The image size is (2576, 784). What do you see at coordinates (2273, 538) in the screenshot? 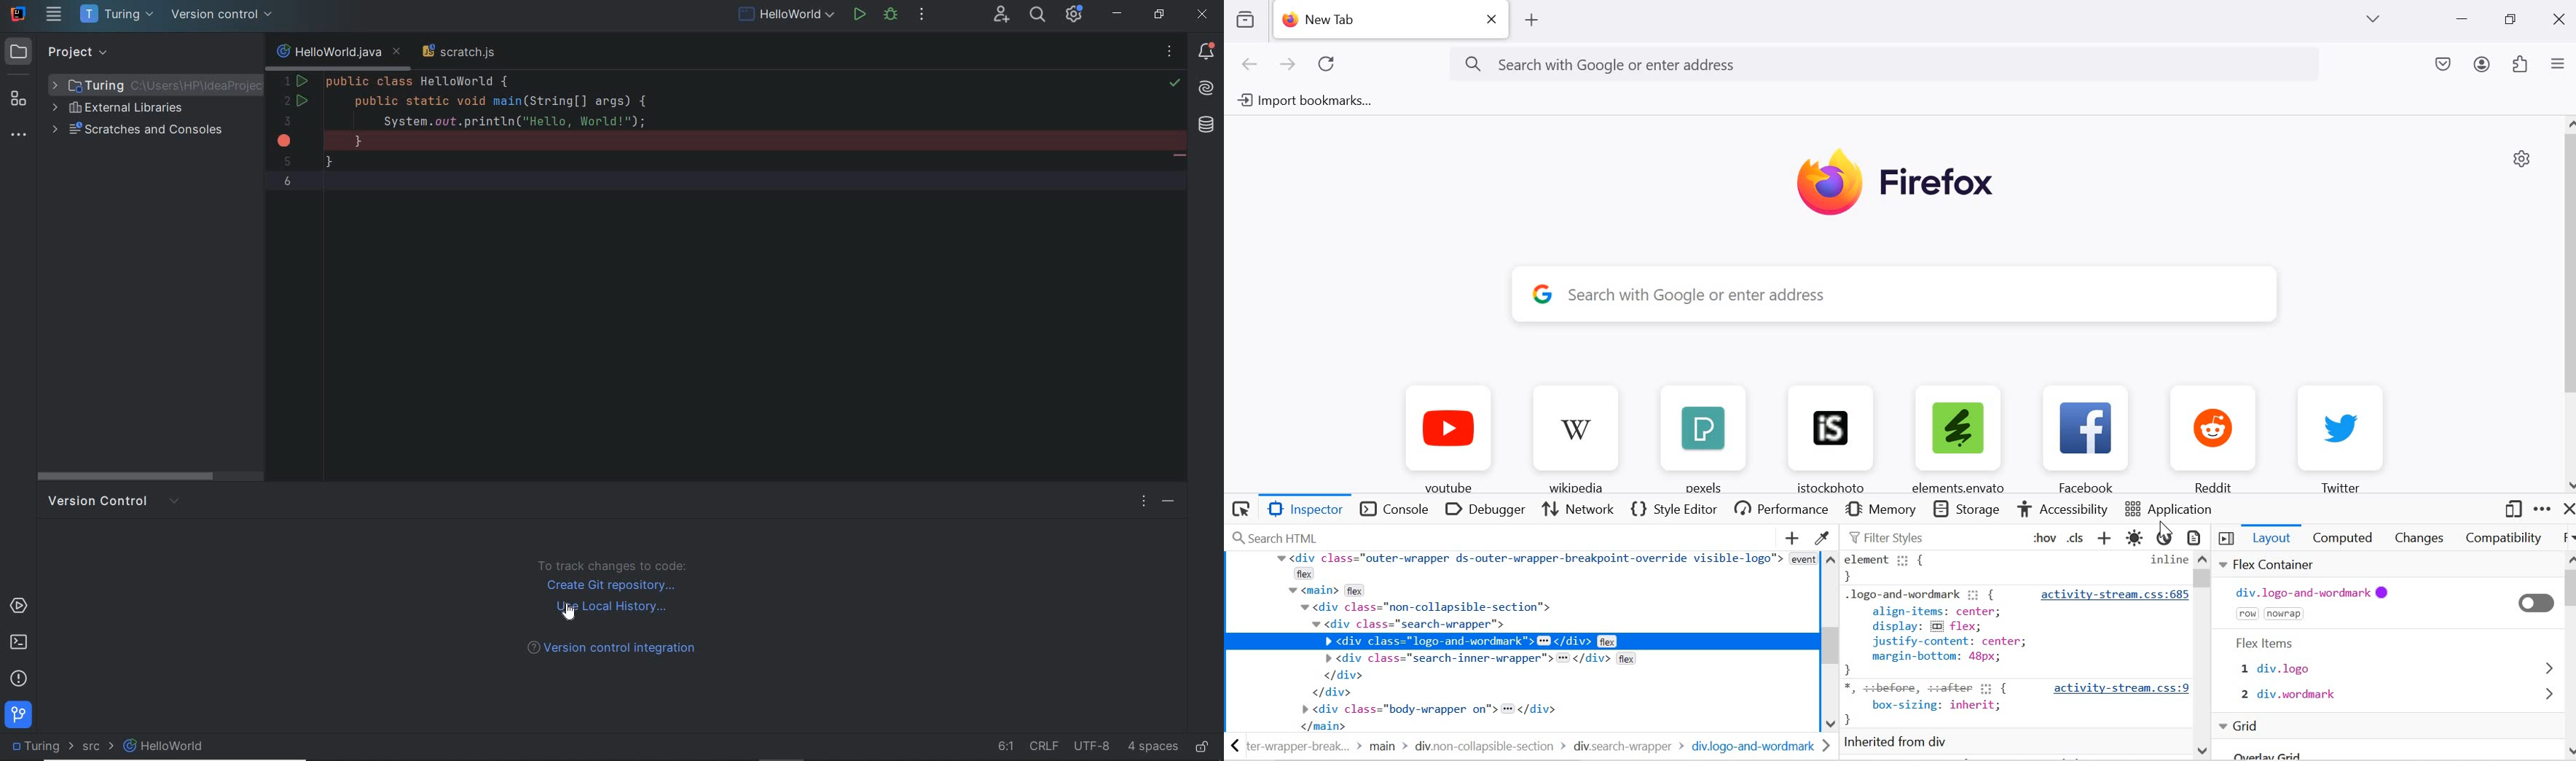
I see `Layout` at bounding box center [2273, 538].